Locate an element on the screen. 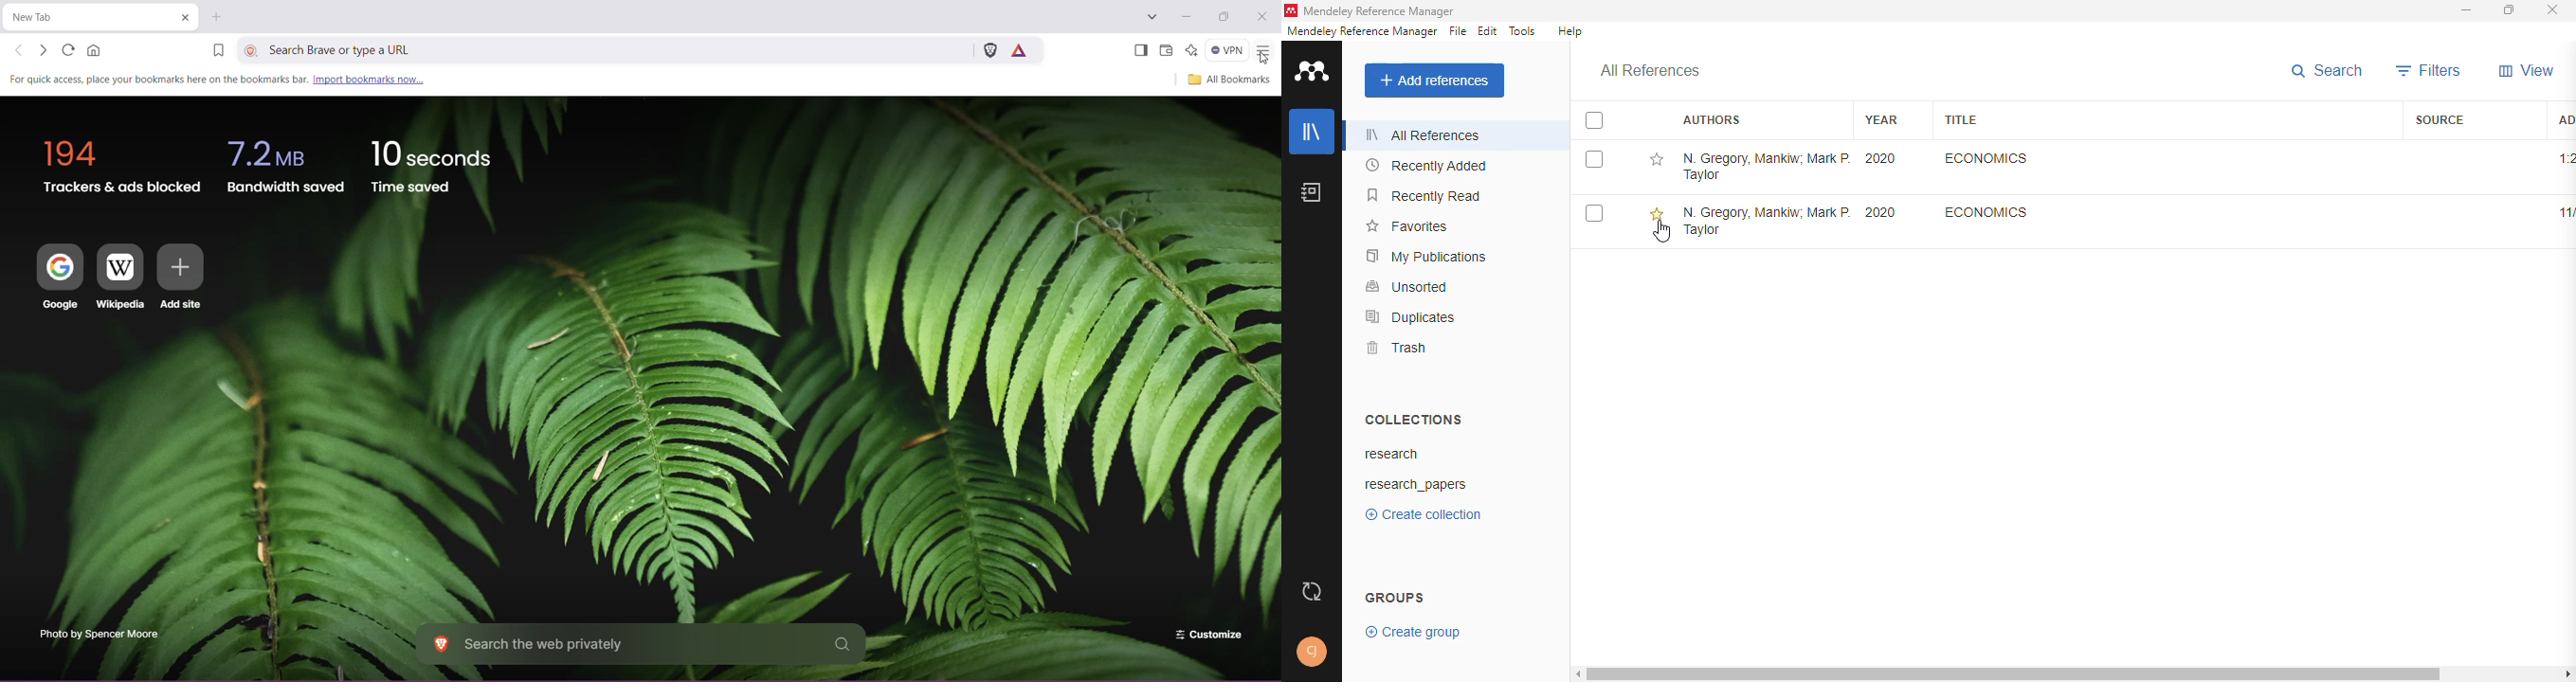 This screenshot has height=700, width=2576. logo is located at coordinates (1312, 71).